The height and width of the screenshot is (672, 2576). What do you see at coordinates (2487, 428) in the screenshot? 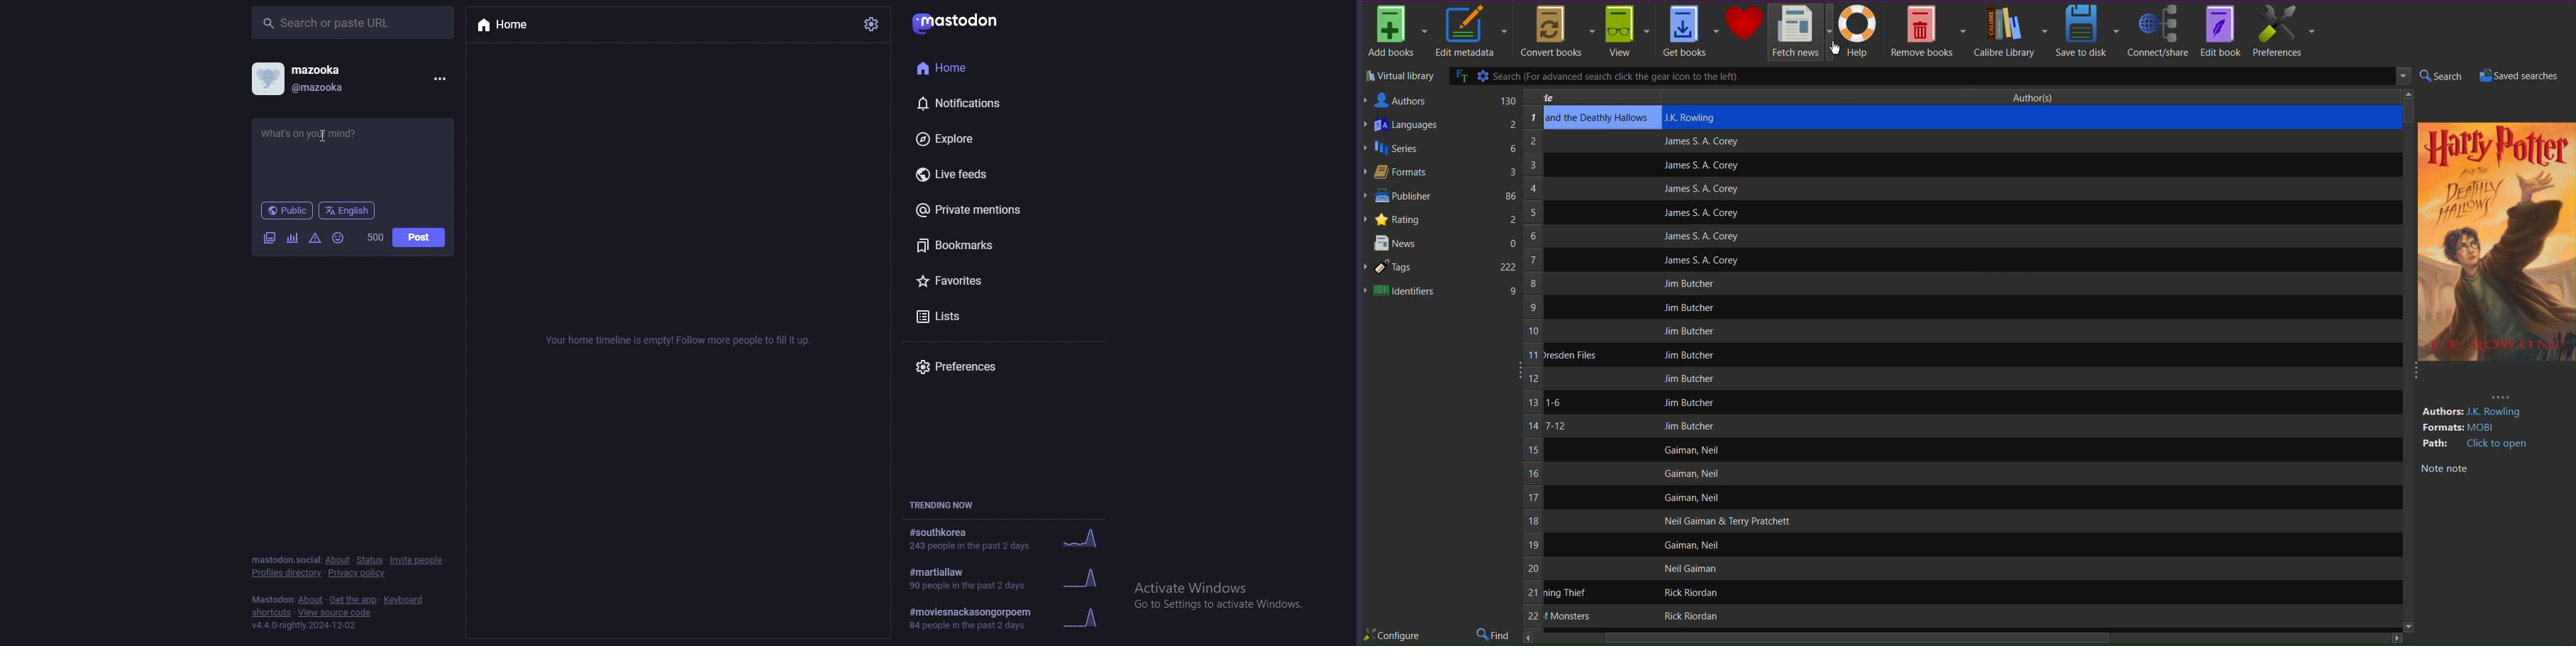
I see ` MOBI` at bounding box center [2487, 428].